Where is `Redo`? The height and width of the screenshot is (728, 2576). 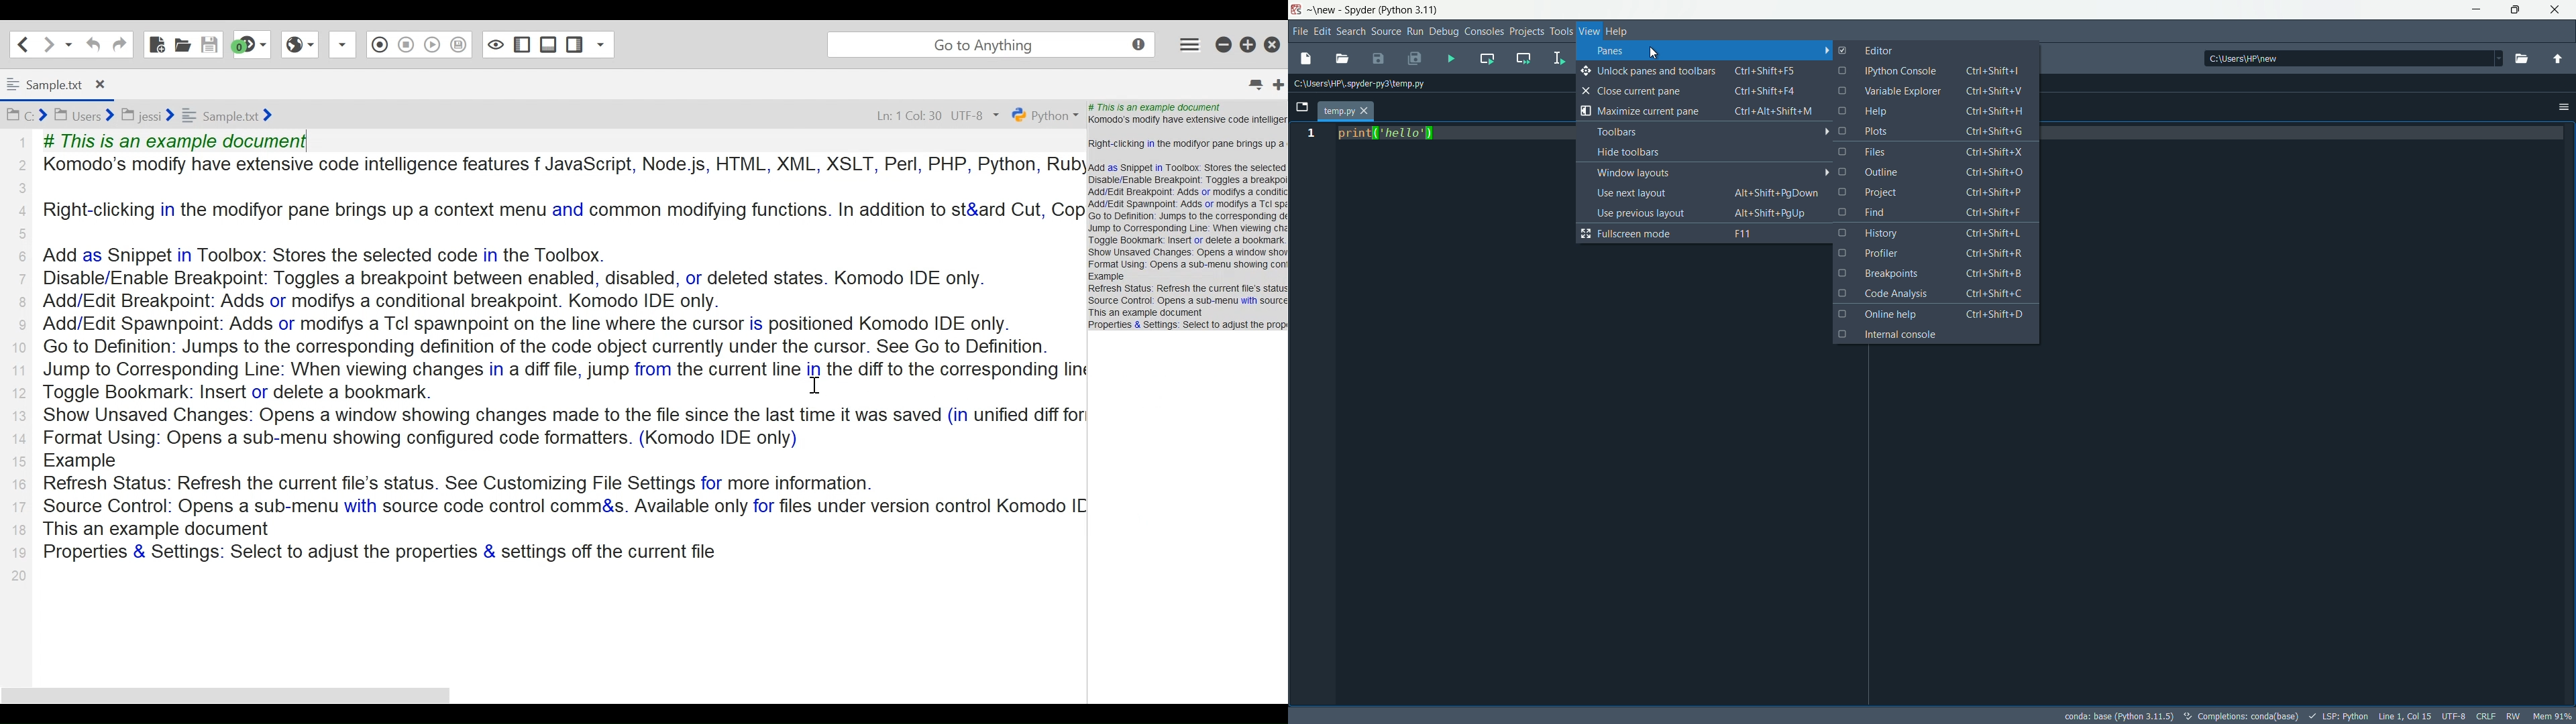
Redo is located at coordinates (119, 44).